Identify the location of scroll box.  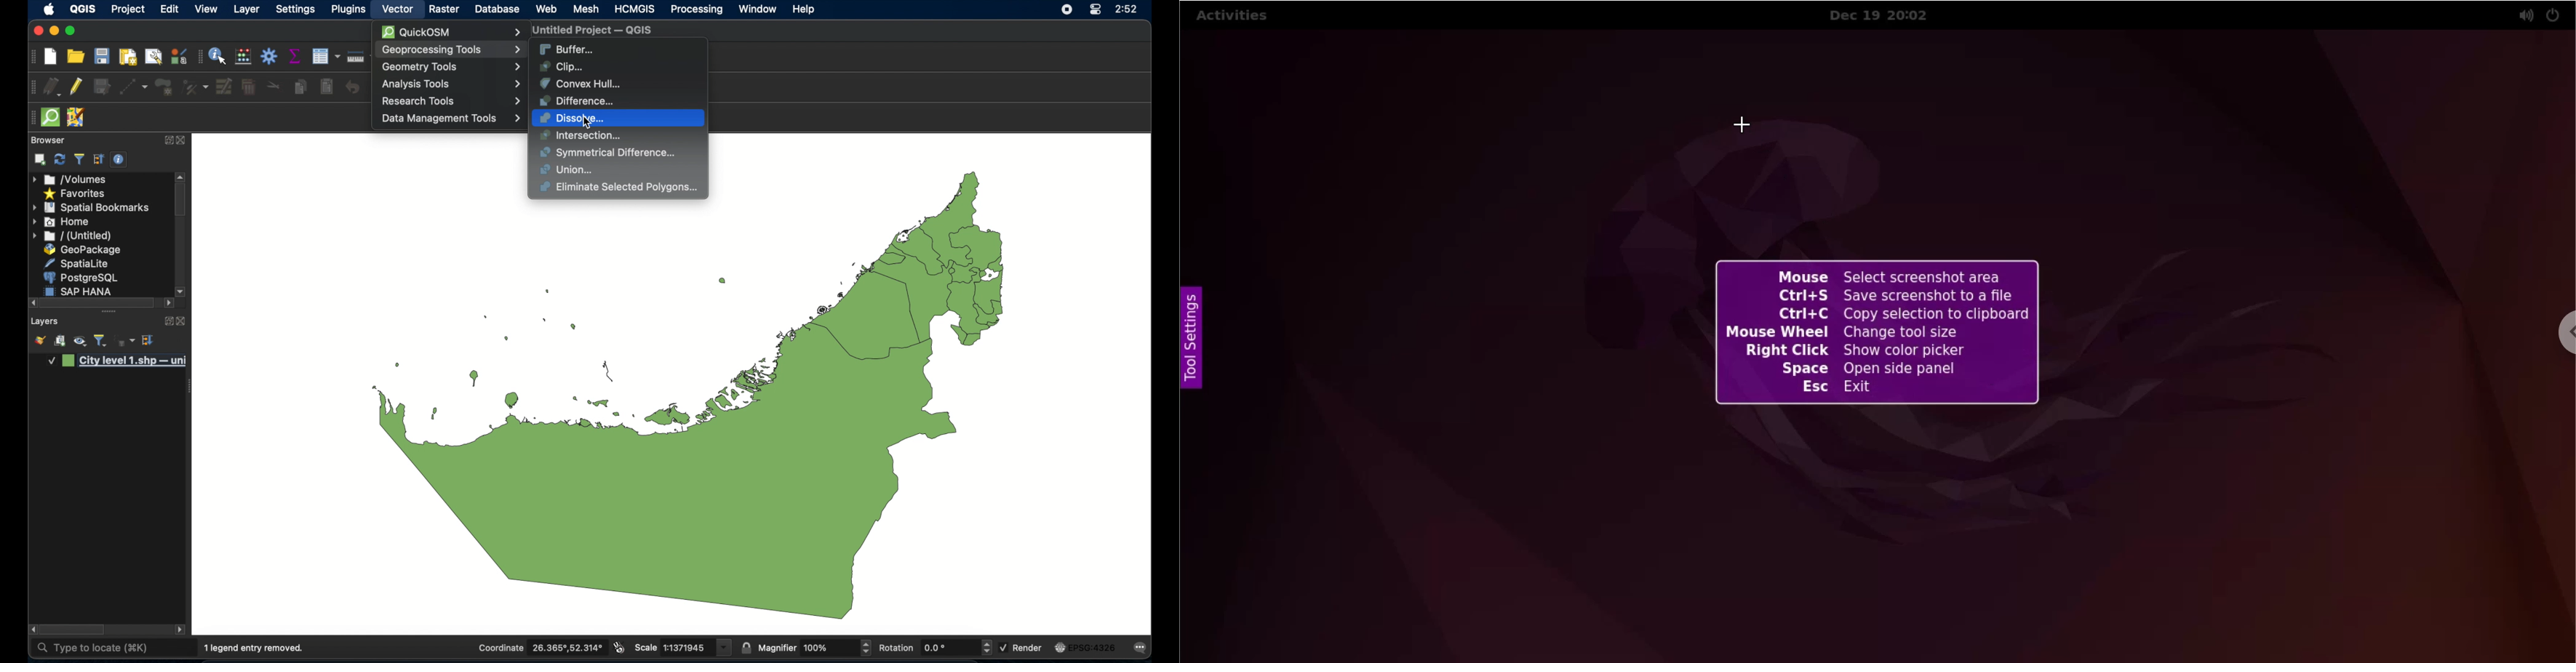
(74, 630).